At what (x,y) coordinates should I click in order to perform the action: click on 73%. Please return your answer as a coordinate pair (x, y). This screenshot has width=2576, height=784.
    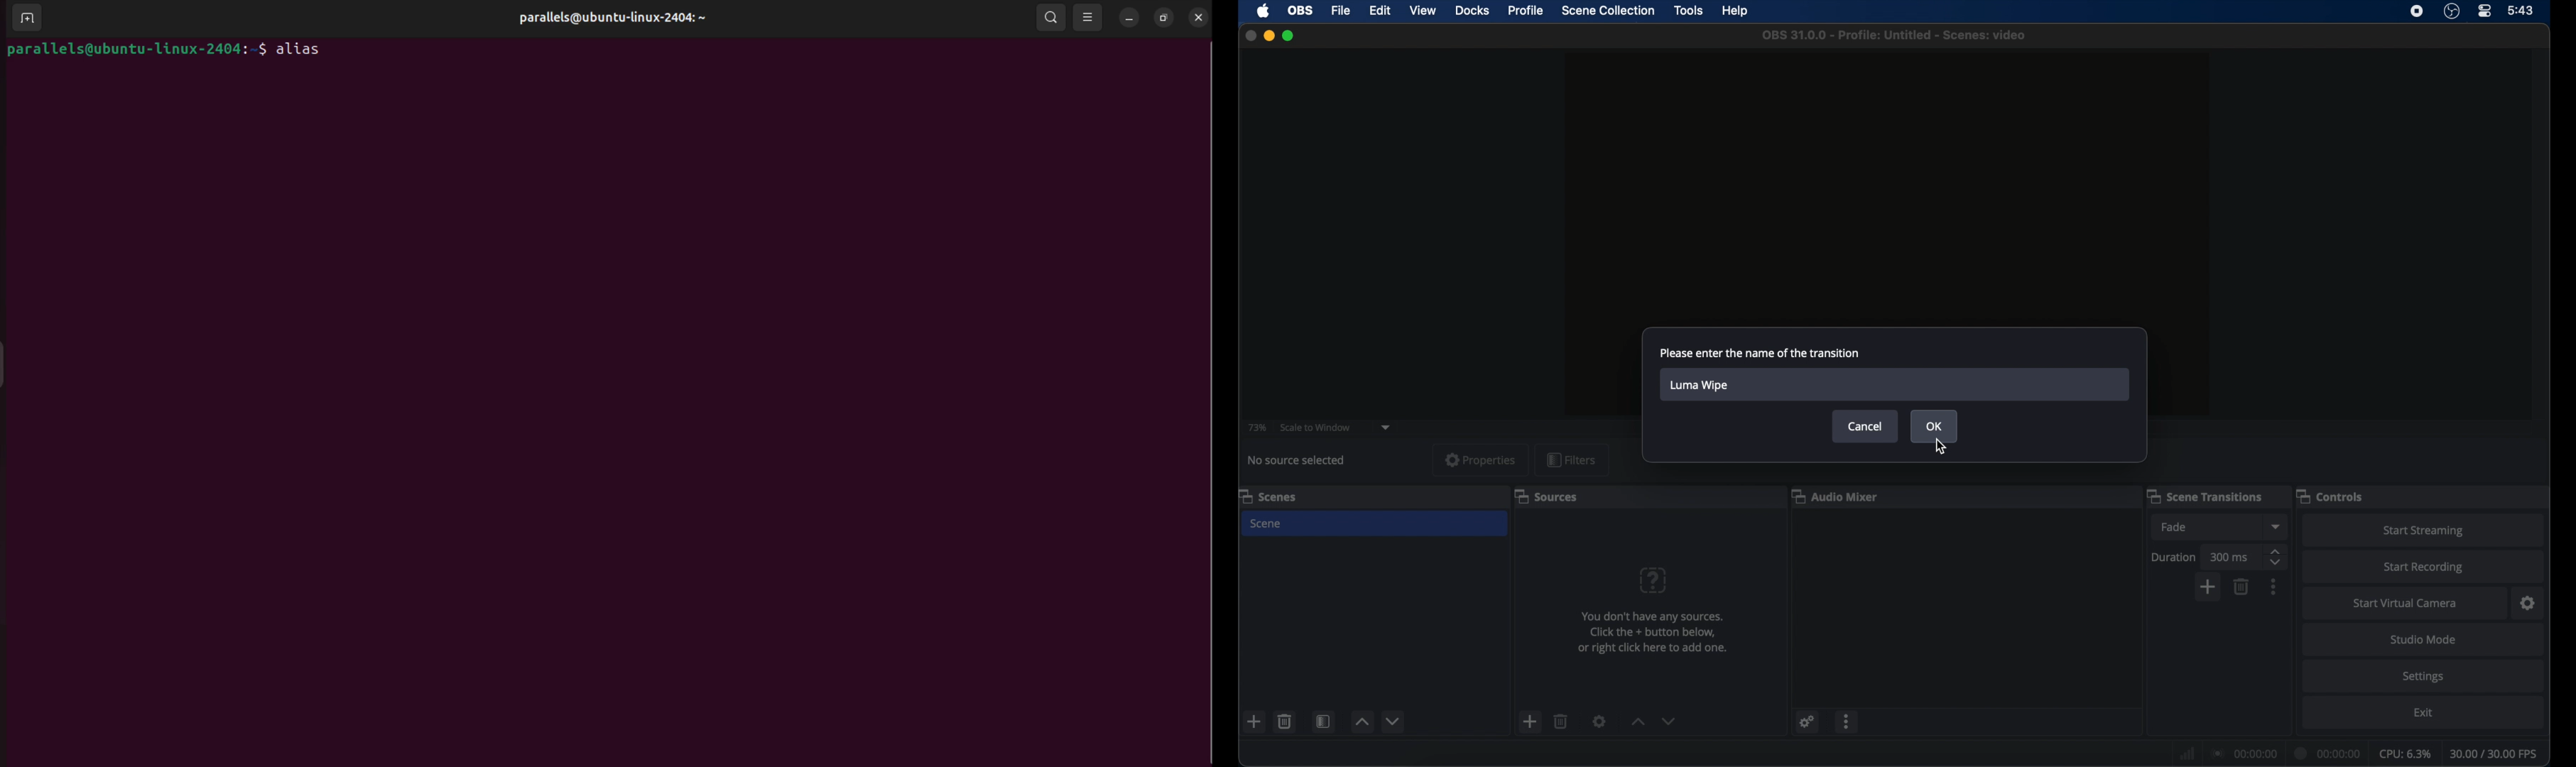
    Looking at the image, I should click on (1256, 428).